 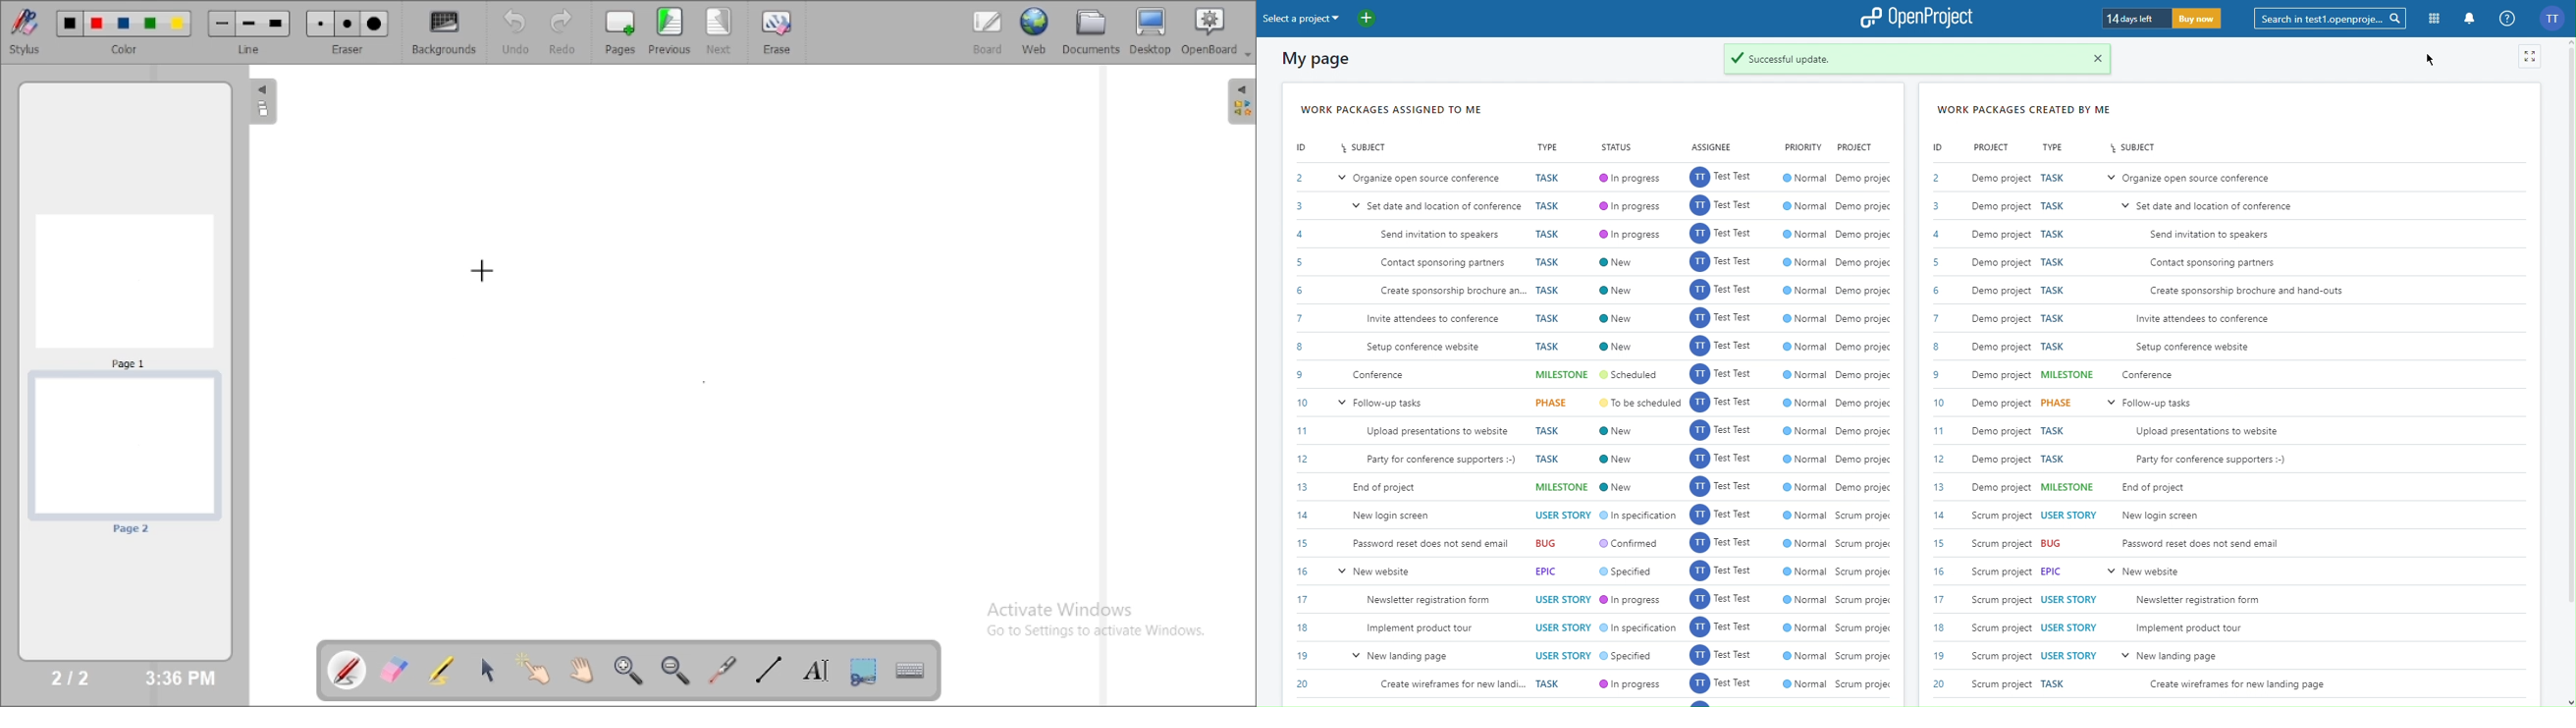 What do you see at coordinates (1638, 630) in the screenshot?
I see `In specification` at bounding box center [1638, 630].